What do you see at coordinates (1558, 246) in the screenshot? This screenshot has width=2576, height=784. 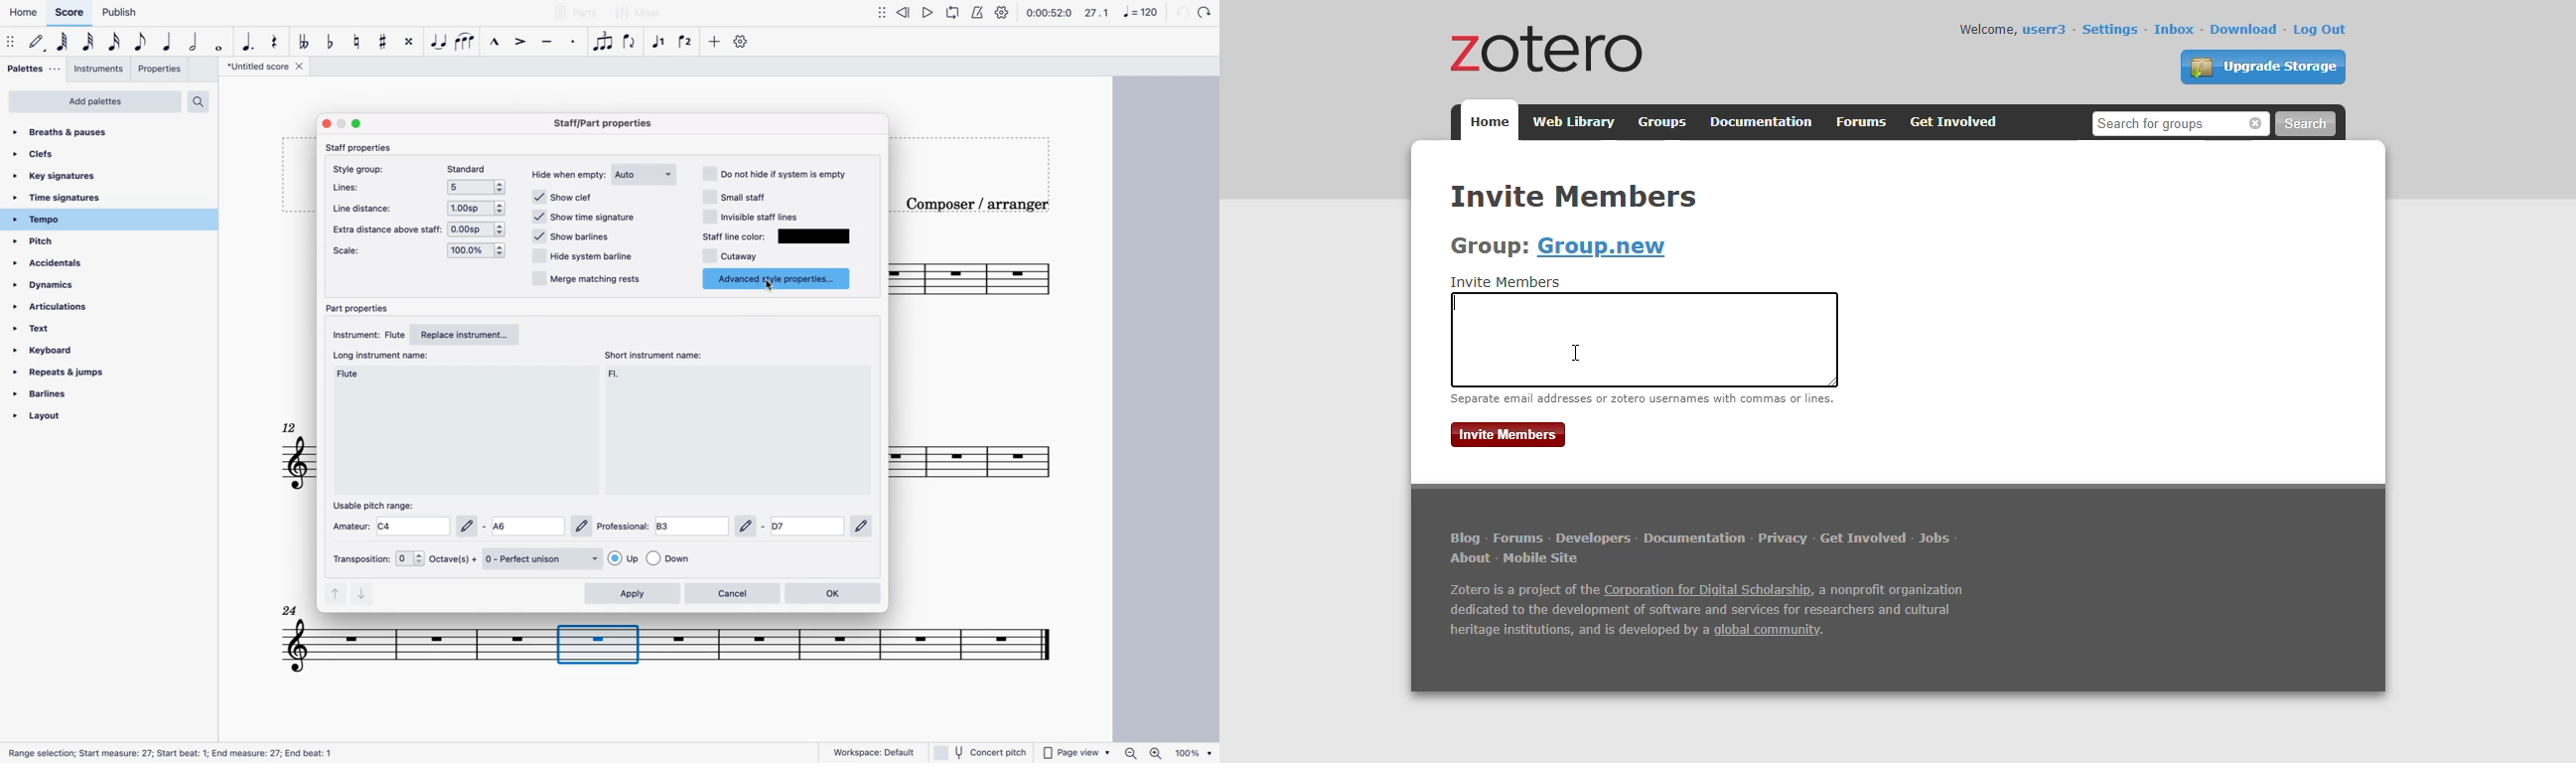 I see `group: Group.new` at bounding box center [1558, 246].